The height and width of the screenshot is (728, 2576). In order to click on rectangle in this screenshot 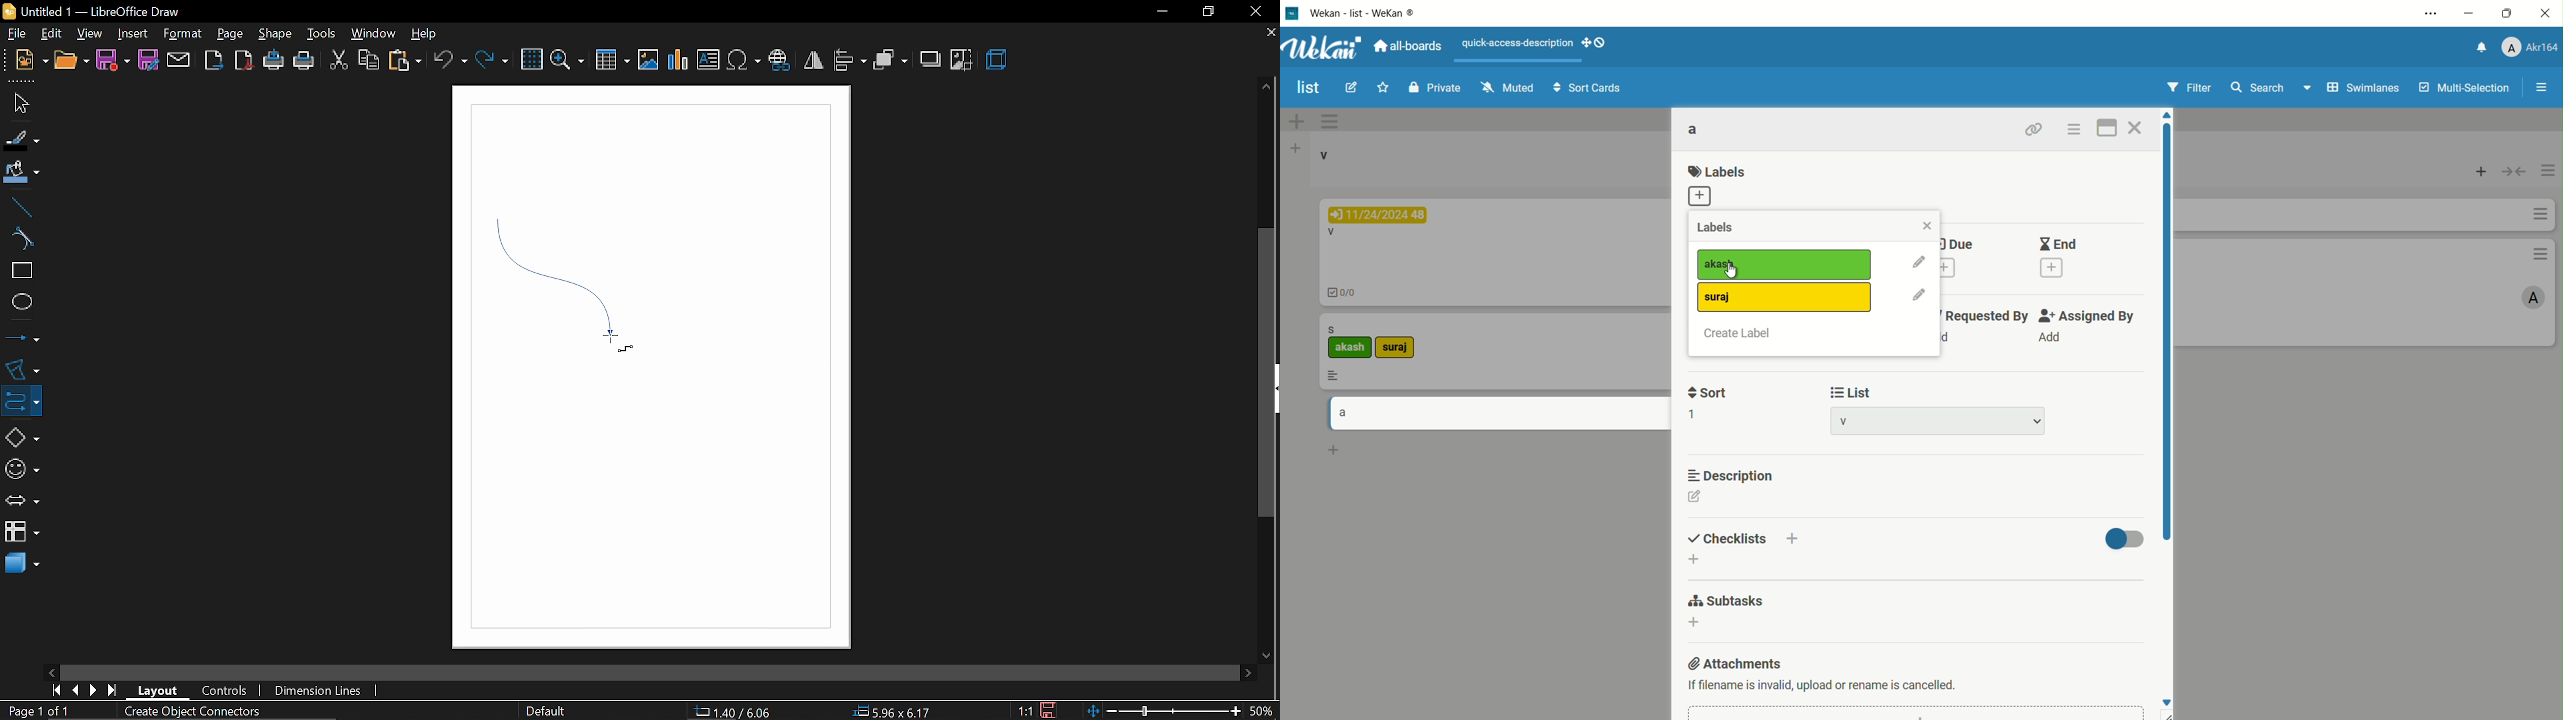, I will do `click(18, 271)`.